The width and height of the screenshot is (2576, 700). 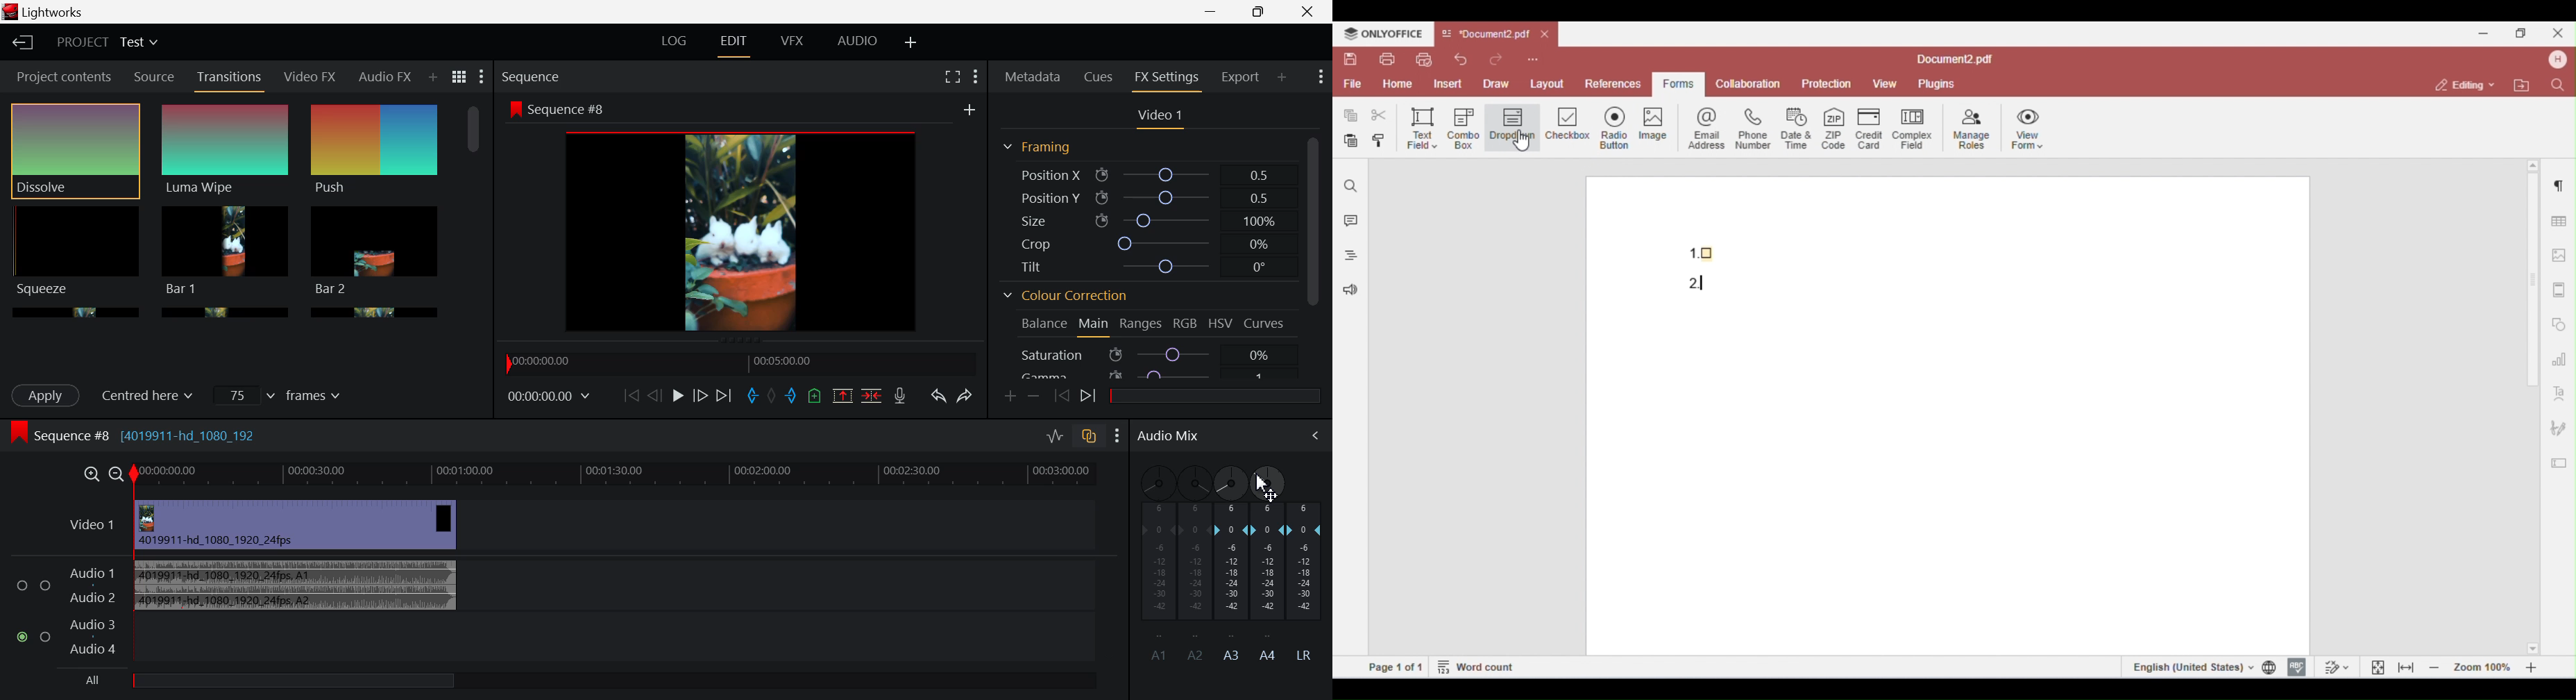 What do you see at coordinates (753, 397) in the screenshot?
I see `Mark In` at bounding box center [753, 397].